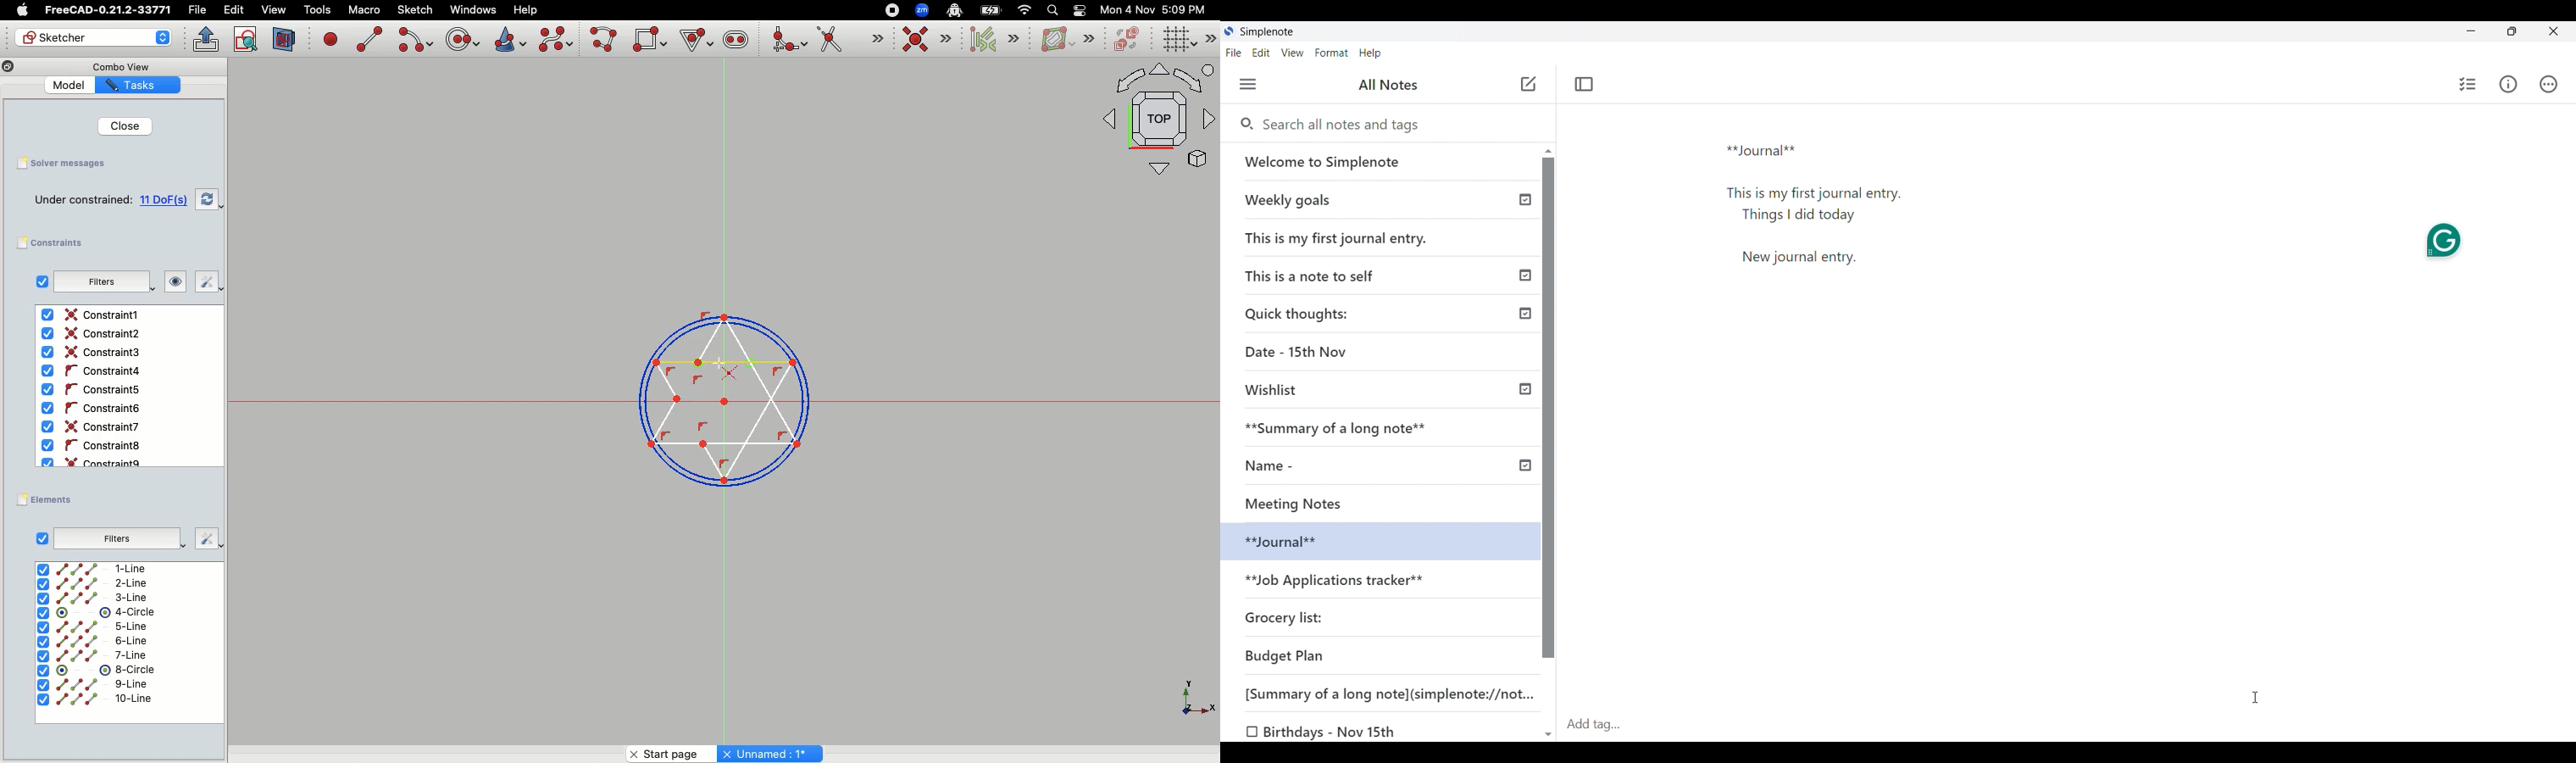 This screenshot has width=2576, height=784. What do you see at coordinates (119, 125) in the screenshot?
I see `Close` at bounding box center [119, 125].